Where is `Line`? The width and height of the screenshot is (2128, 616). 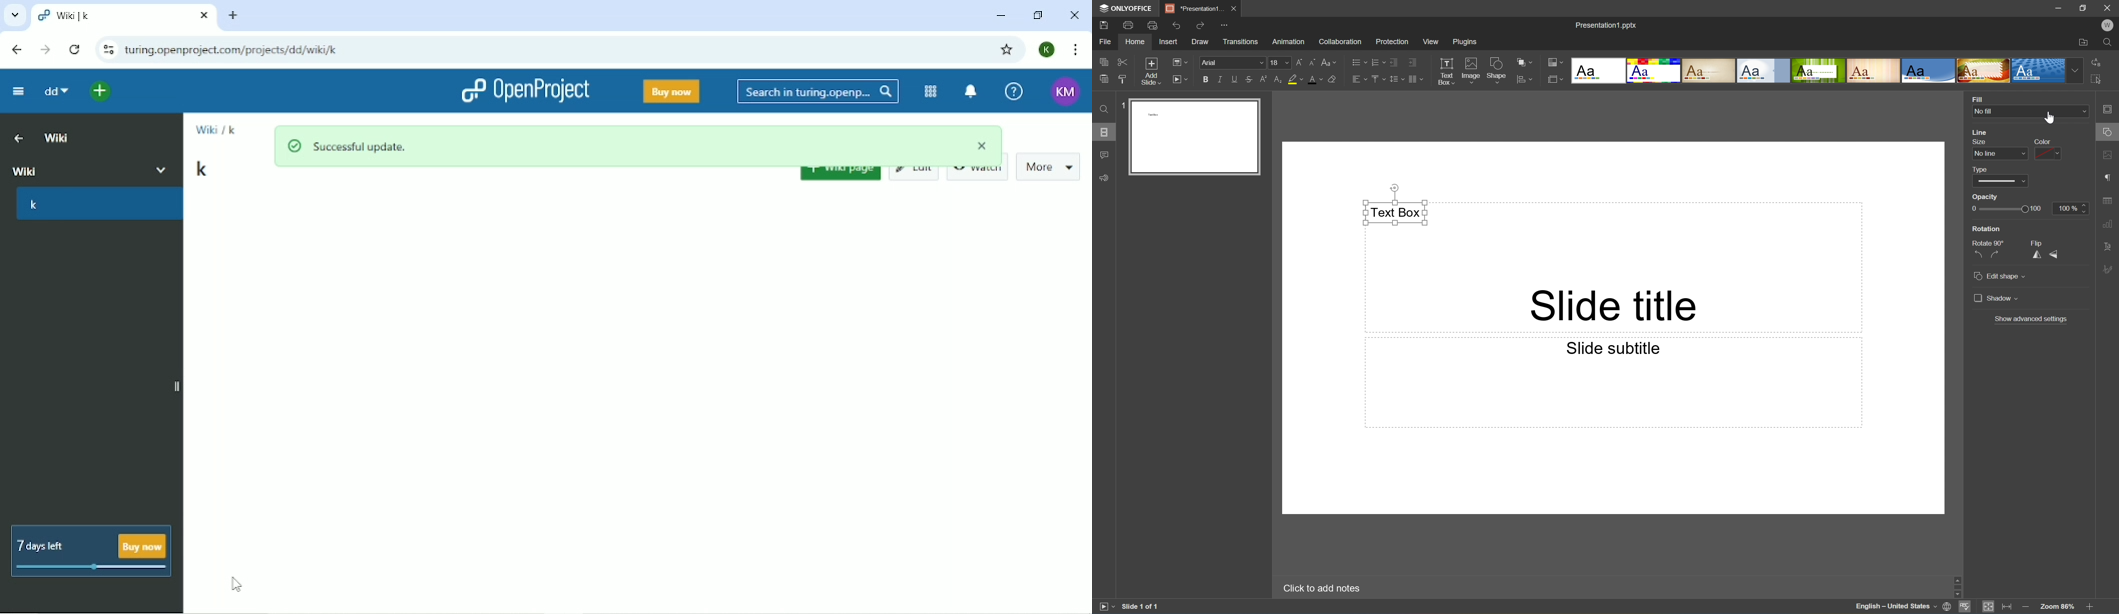 Line is located at coordinates (1983, 132).